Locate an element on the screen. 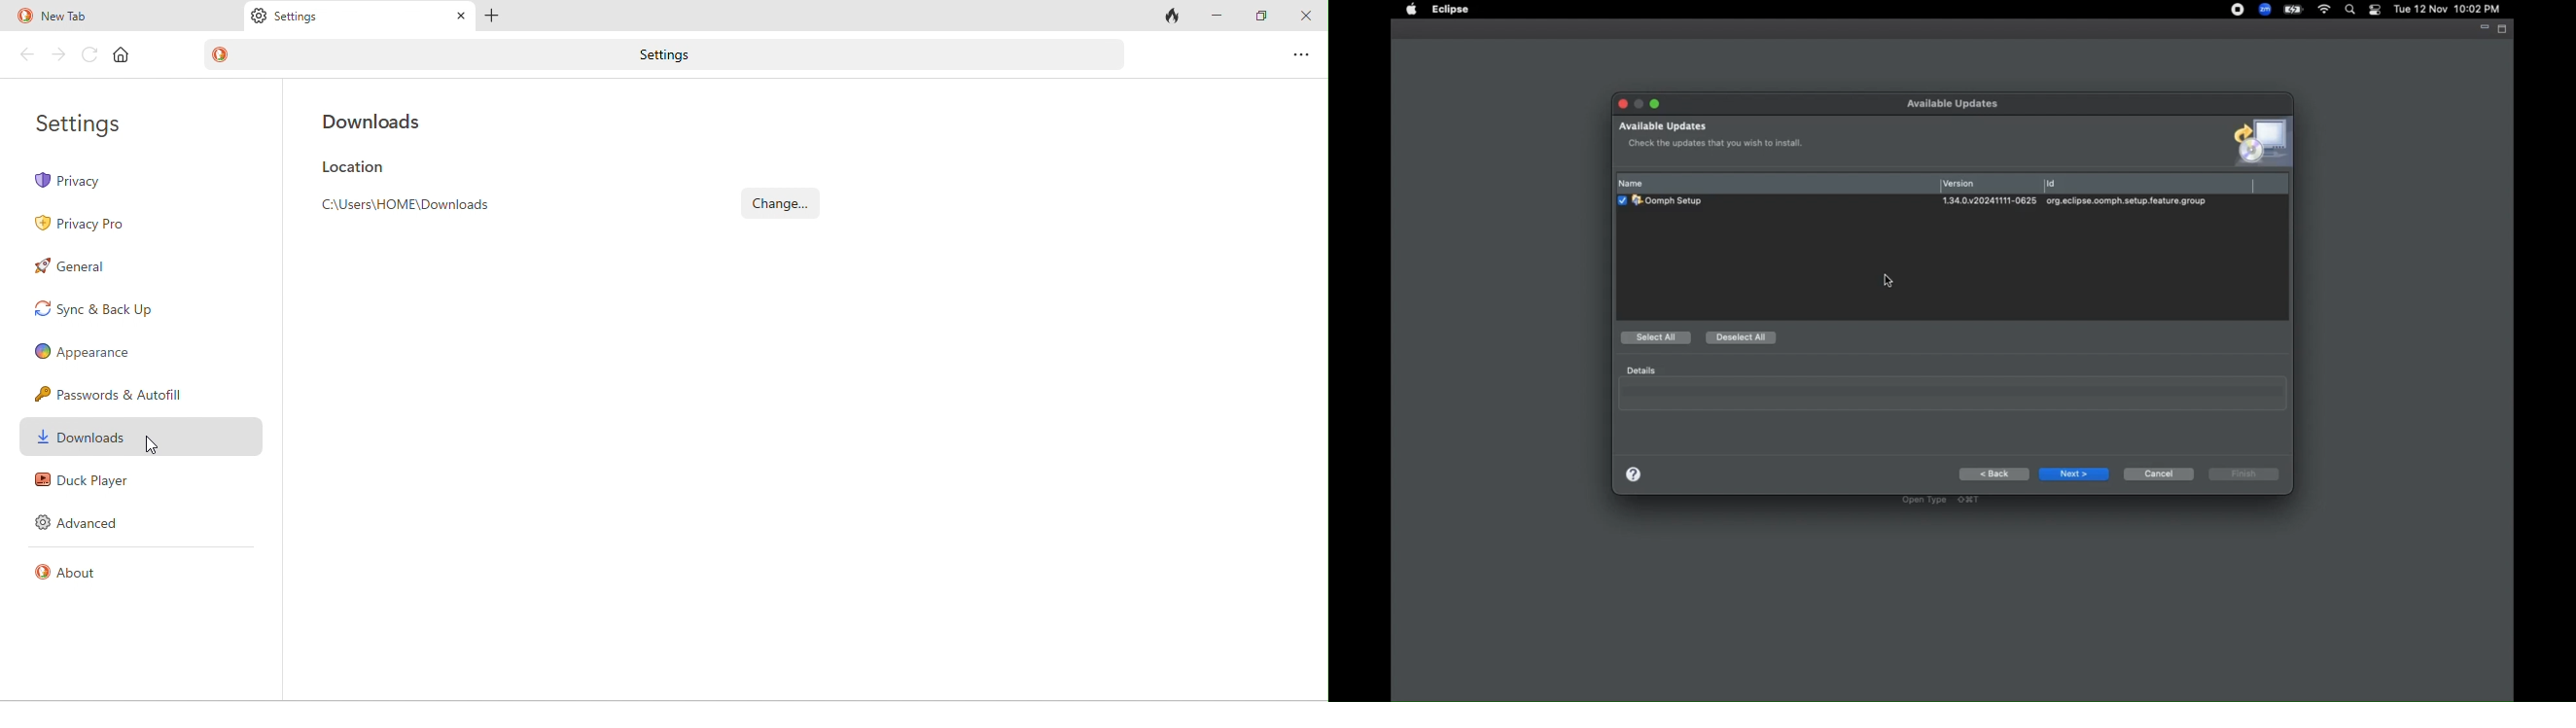 The height and width of the screenshot is (728, 2576). ID is located at coordinates (2149, 185).